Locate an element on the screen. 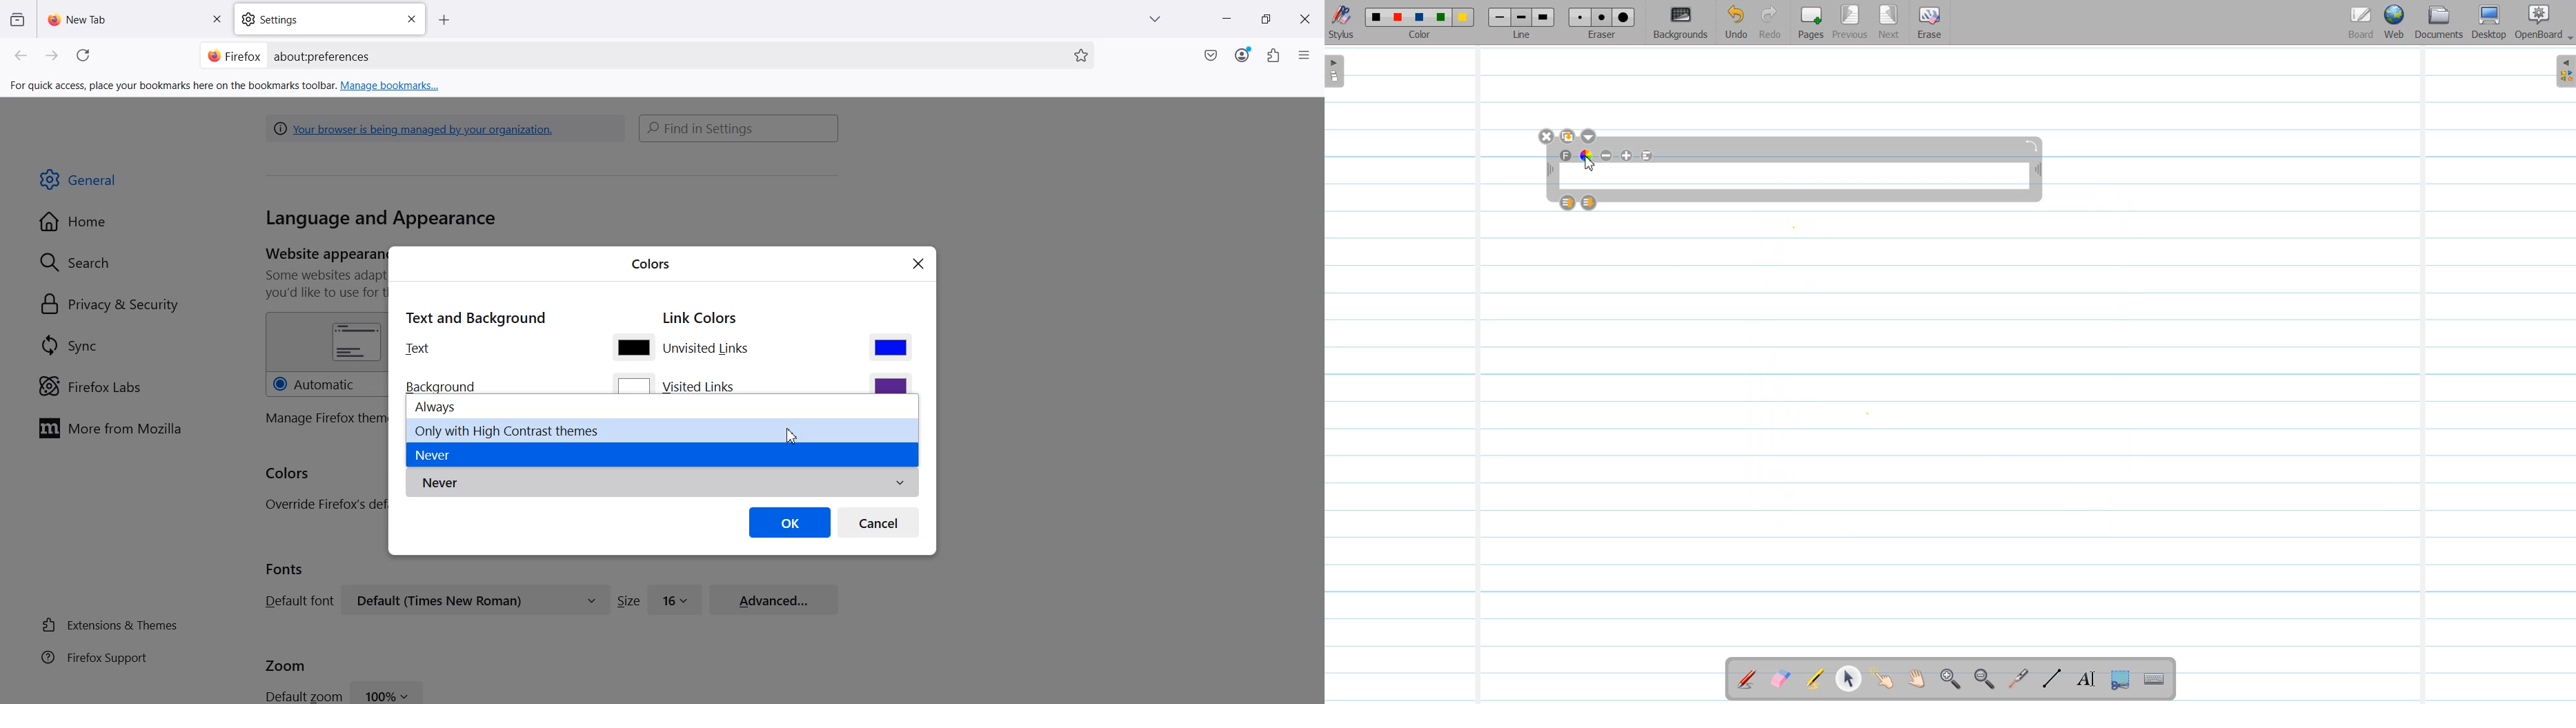  Hamburger menu is located at coordinates (1306, 56).